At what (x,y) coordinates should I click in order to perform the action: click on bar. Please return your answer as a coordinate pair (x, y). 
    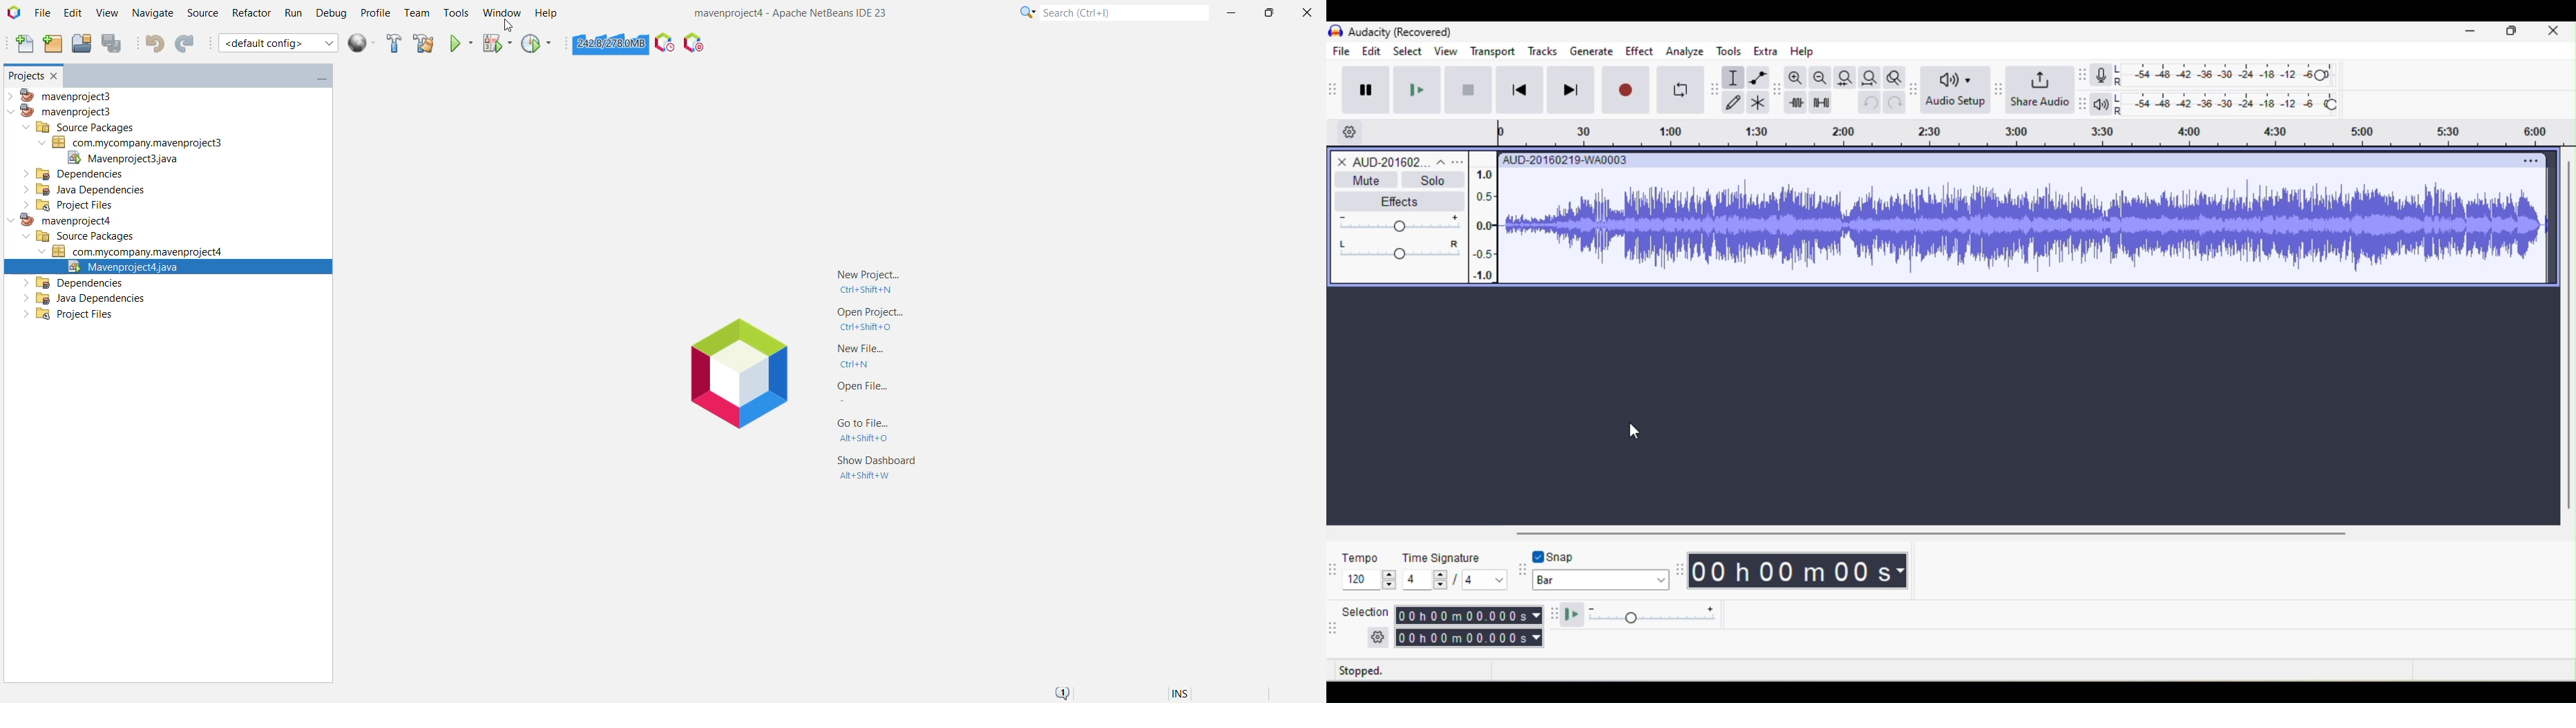
    Looking at the image, I should click on (1600, 581).